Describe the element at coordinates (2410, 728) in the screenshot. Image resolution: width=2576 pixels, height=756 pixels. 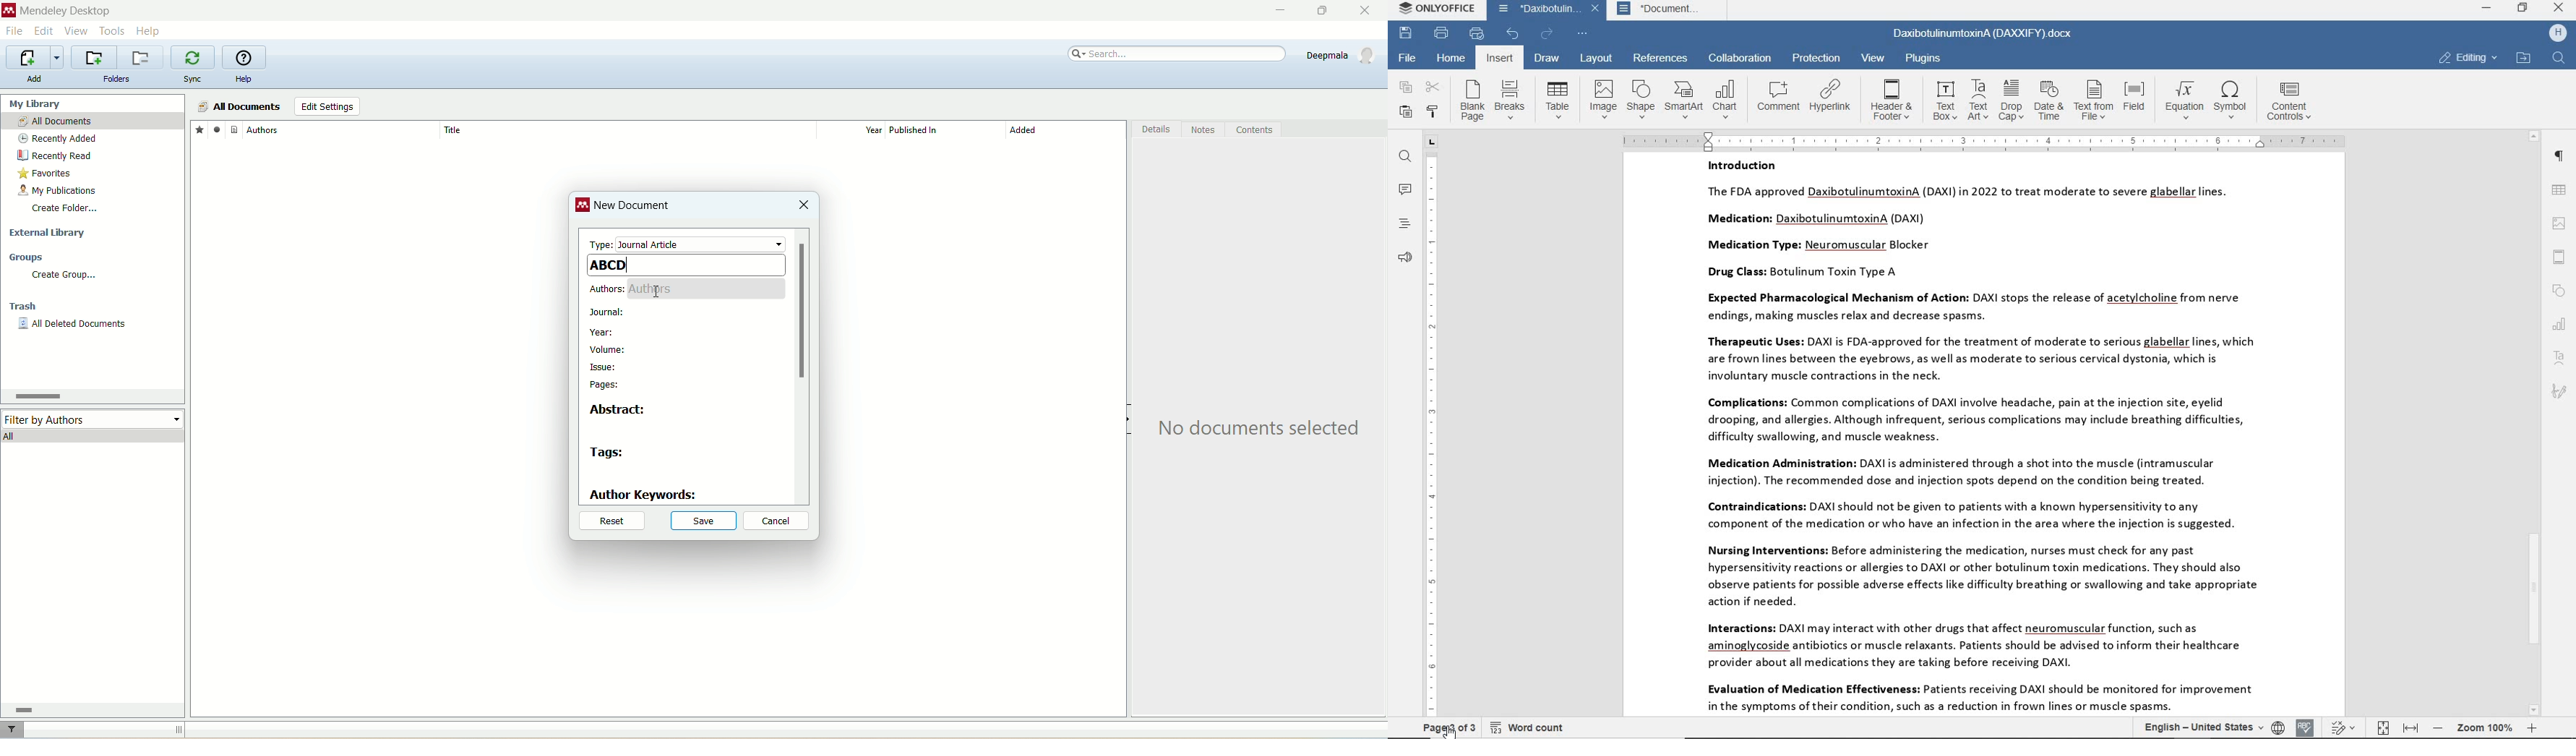
I see `fit to width` at that location.